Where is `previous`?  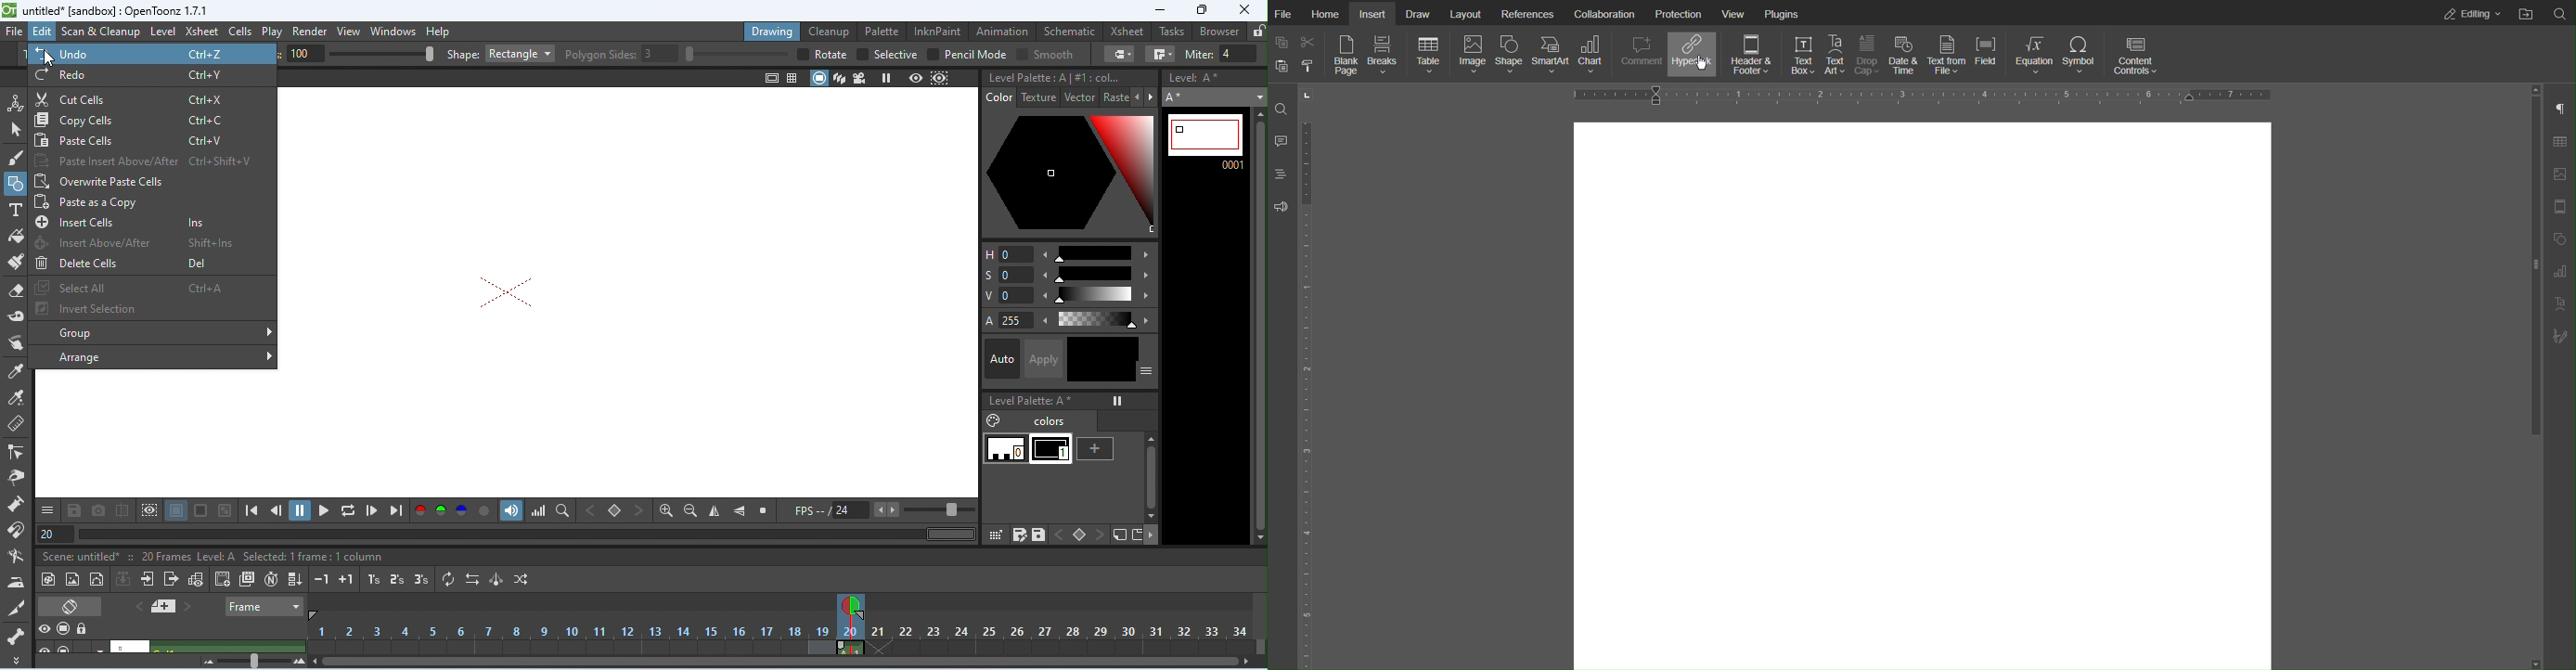 previous is located at coordinates (136, 607).